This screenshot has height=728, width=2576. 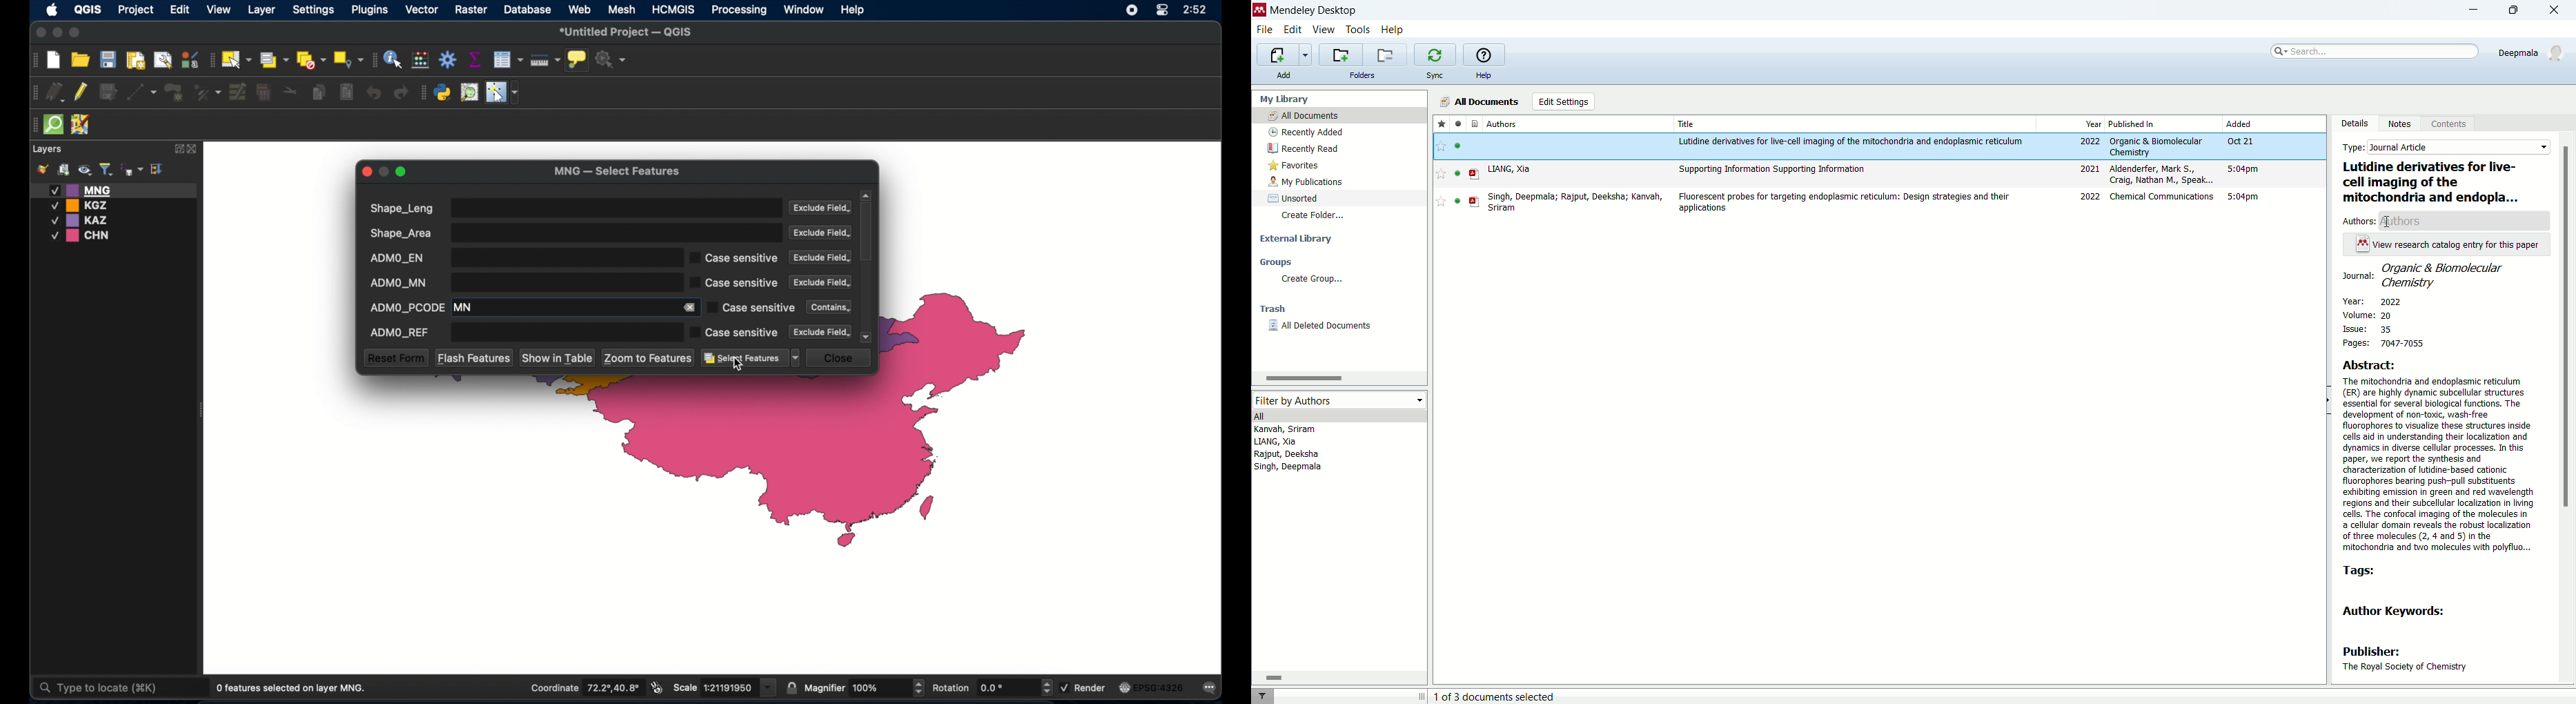 I want to click on tools, so click(x=1359, y=31).